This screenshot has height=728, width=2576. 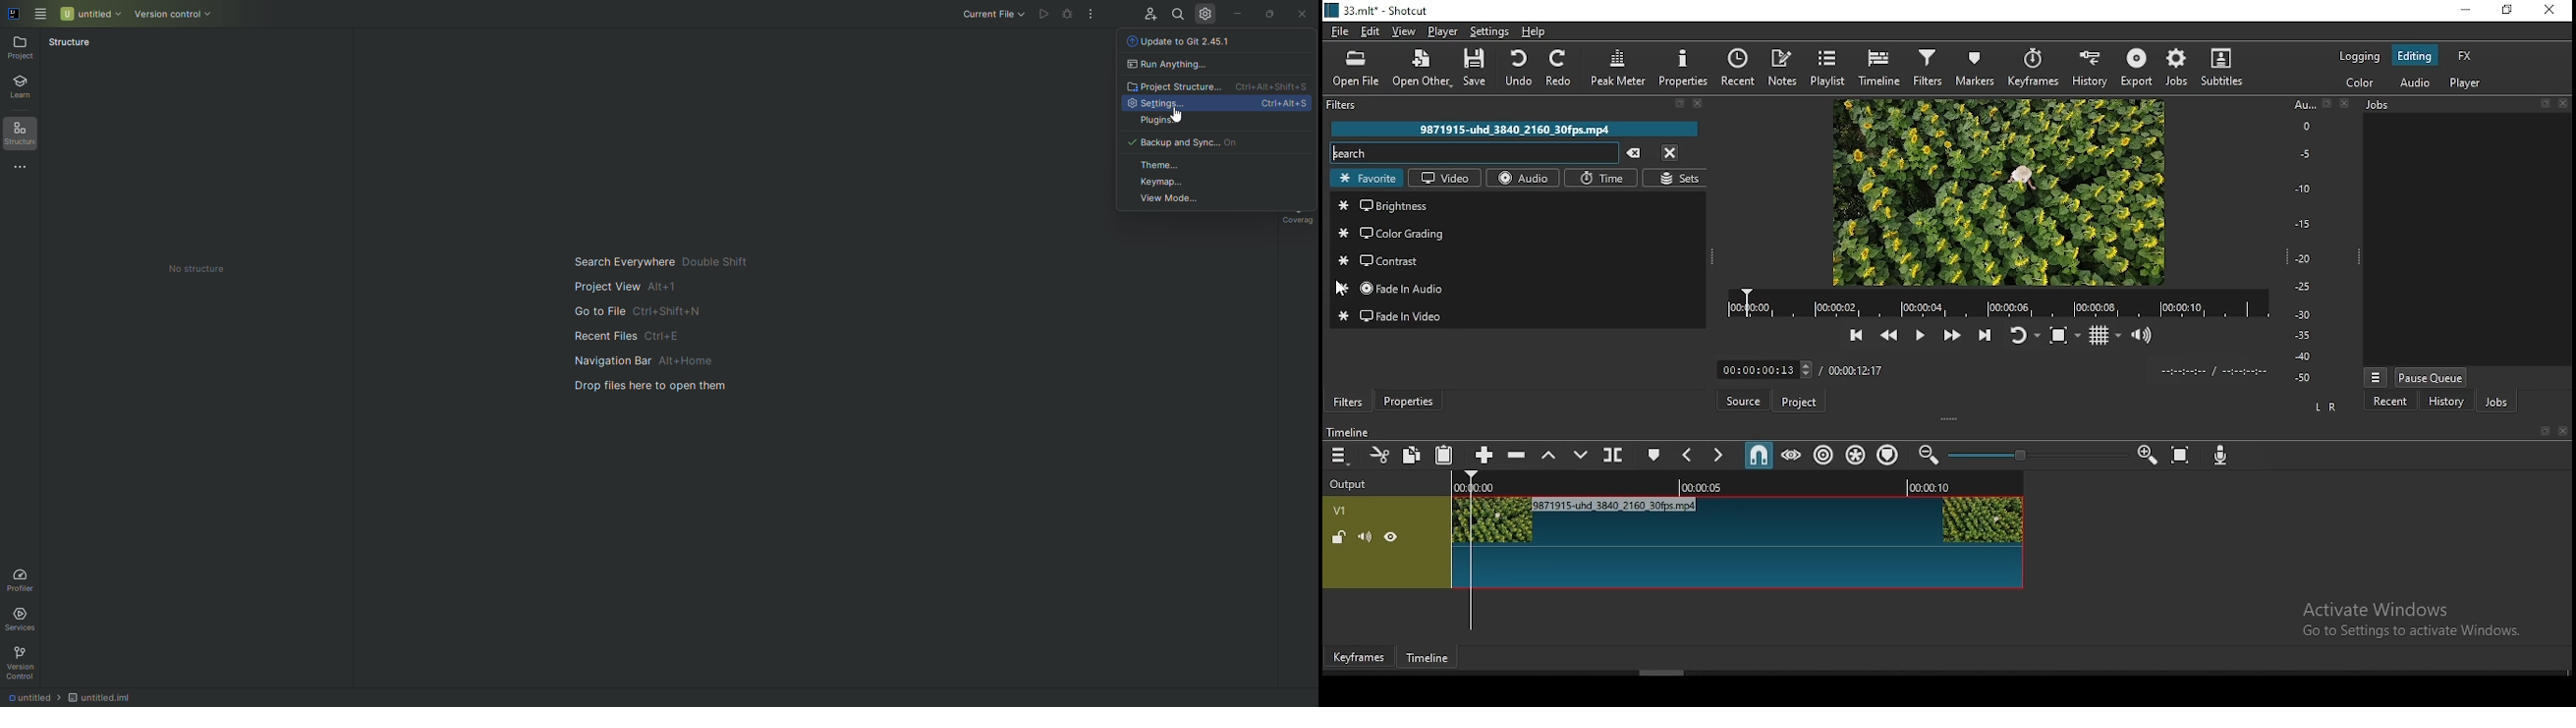 What do you see at coordinates (1338, 106) in the screenshot?
I see `filters` at bounding box center [1338, 106].